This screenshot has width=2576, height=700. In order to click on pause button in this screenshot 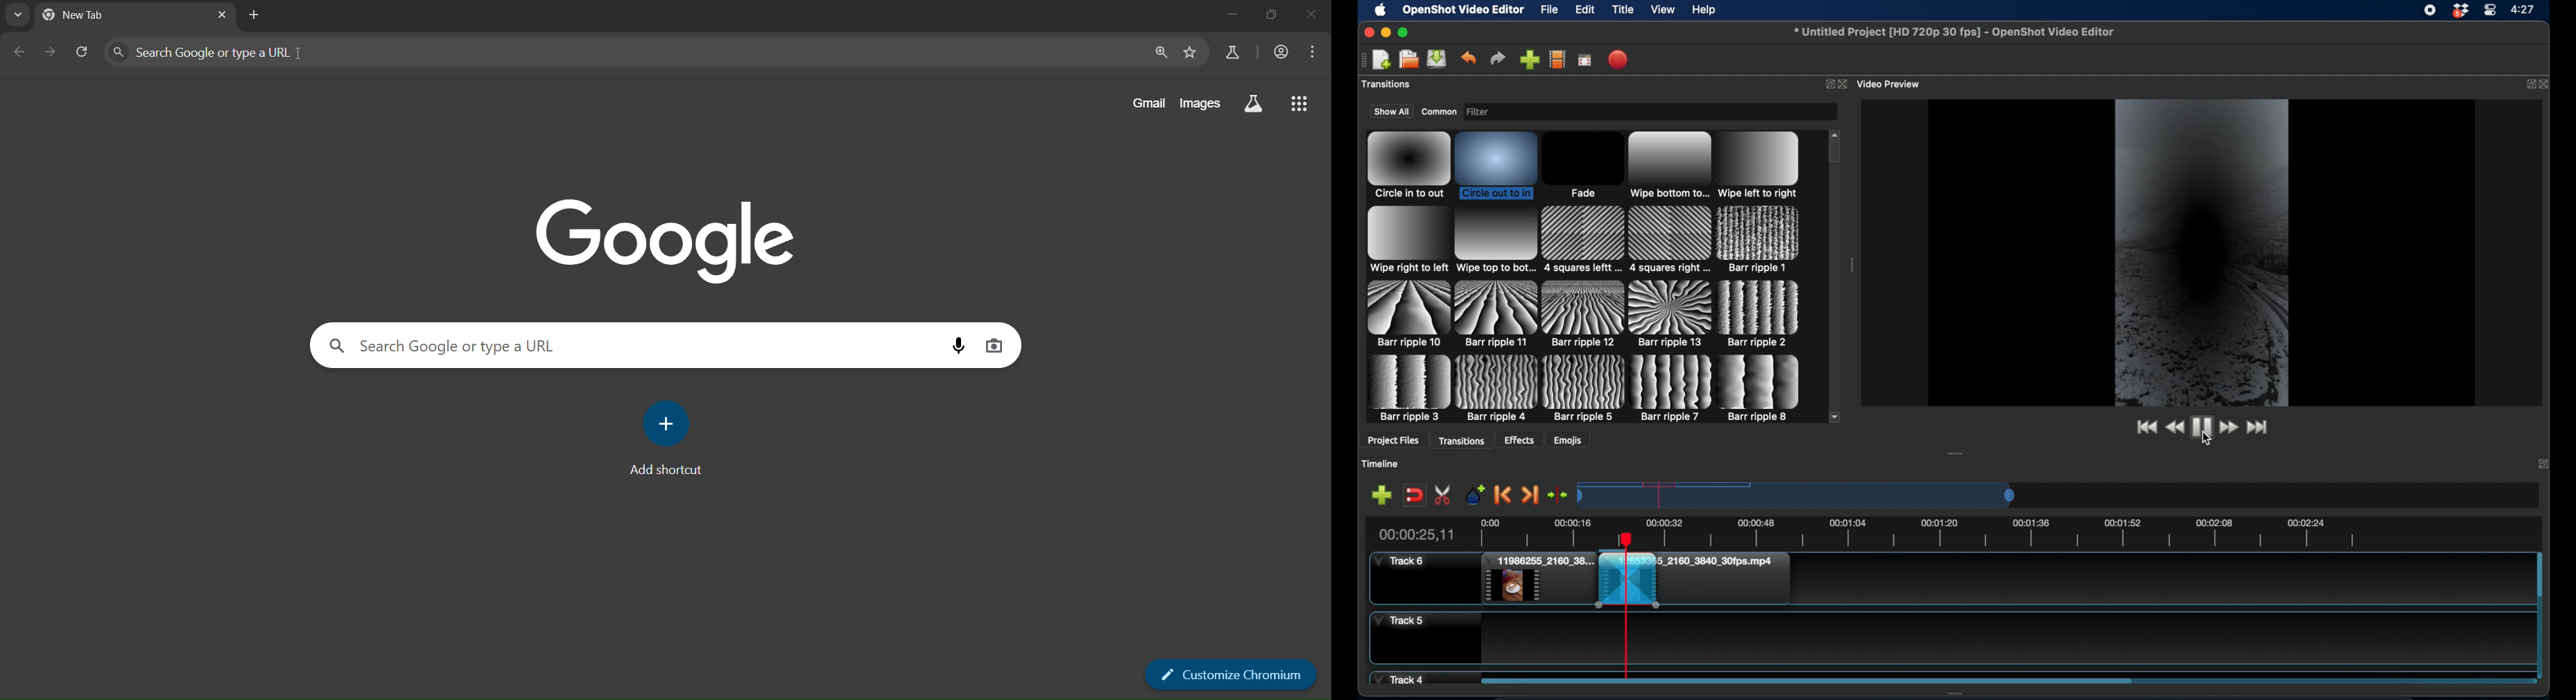, I will do `click(2202, 426)`.